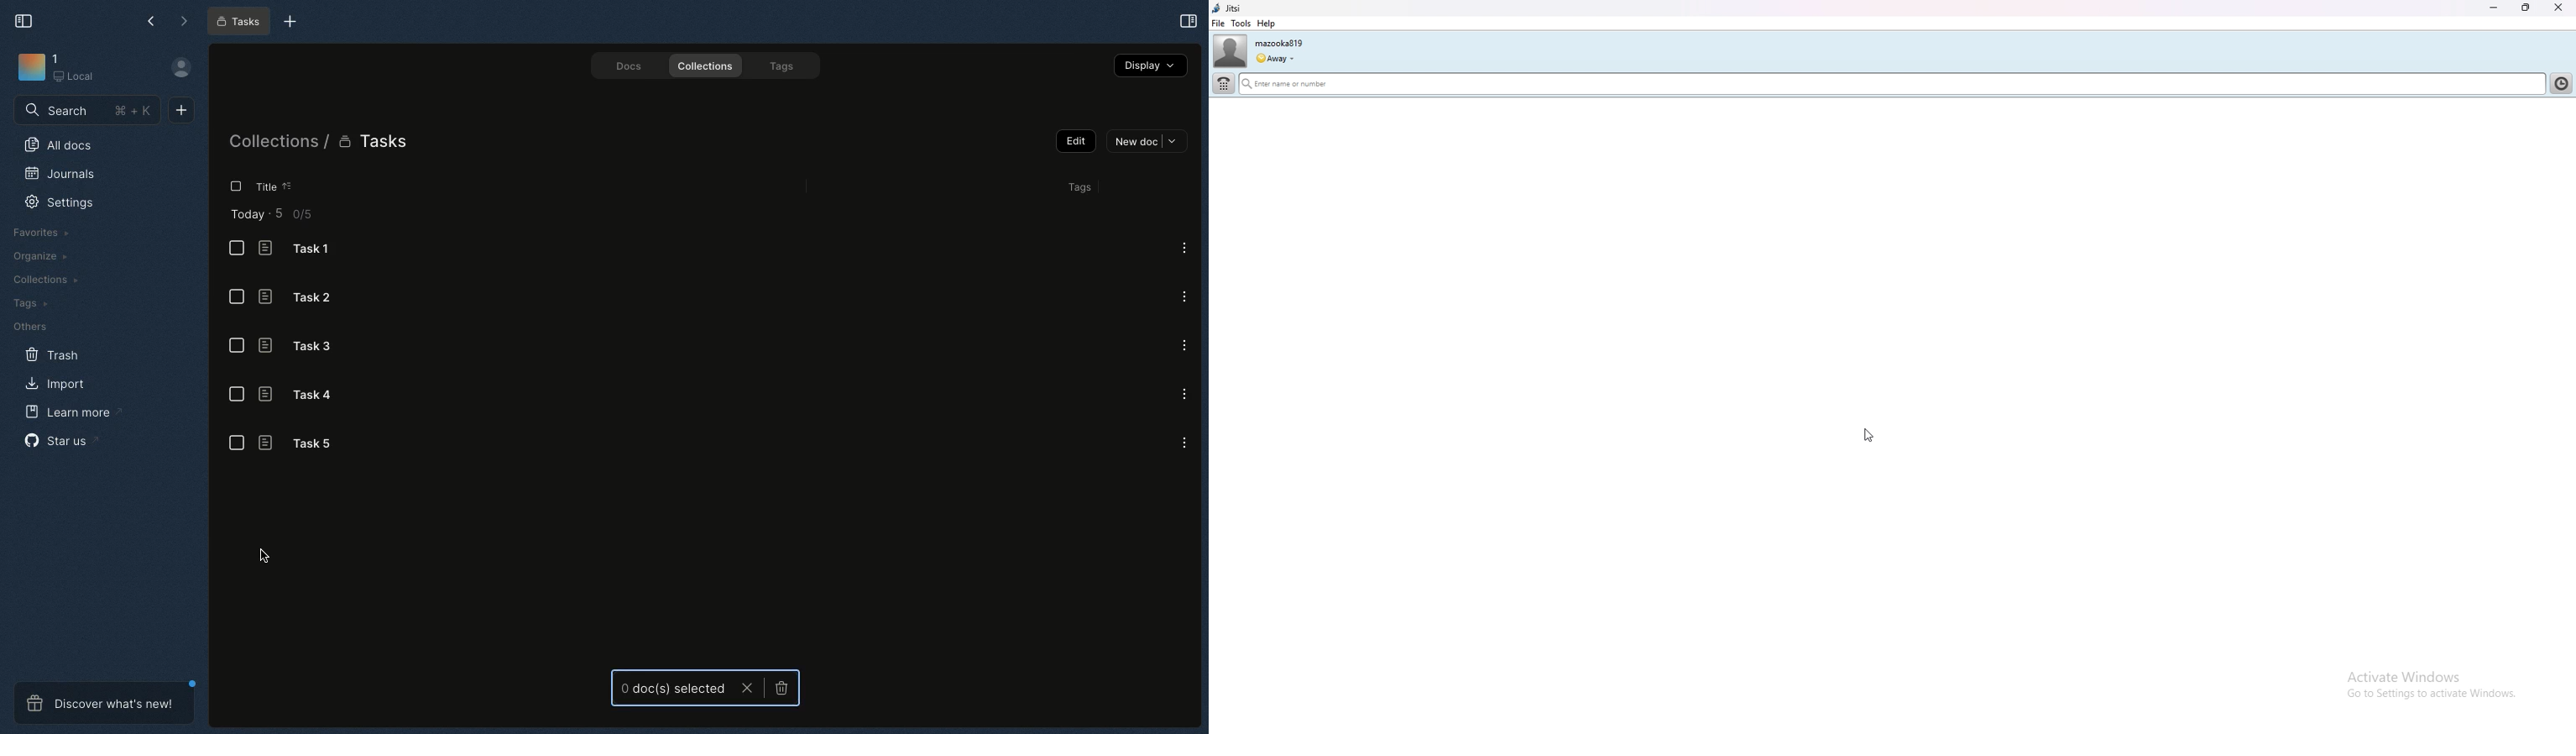  What do you see at coordinates (672, 688) in the screenshot?
I see `doc(s) selected` at bounding box center [672, 688].